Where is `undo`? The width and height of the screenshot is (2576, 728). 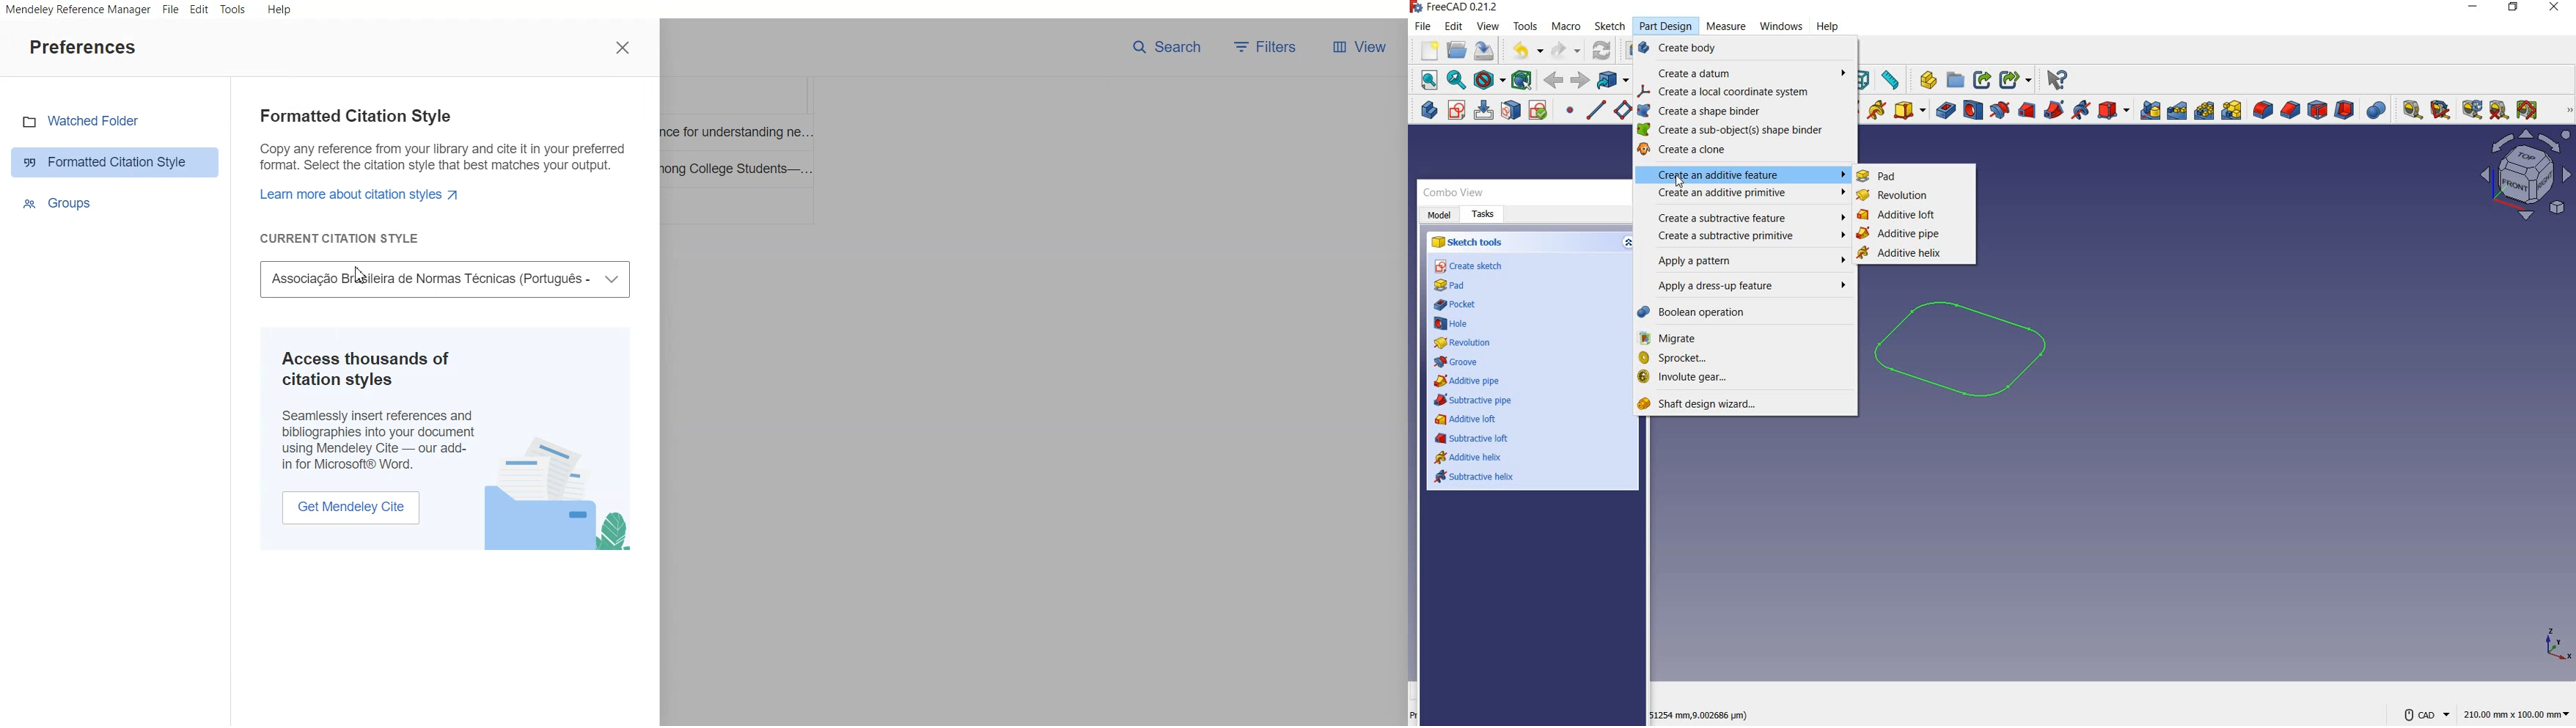 undo is located at coordinates (1527, 51).